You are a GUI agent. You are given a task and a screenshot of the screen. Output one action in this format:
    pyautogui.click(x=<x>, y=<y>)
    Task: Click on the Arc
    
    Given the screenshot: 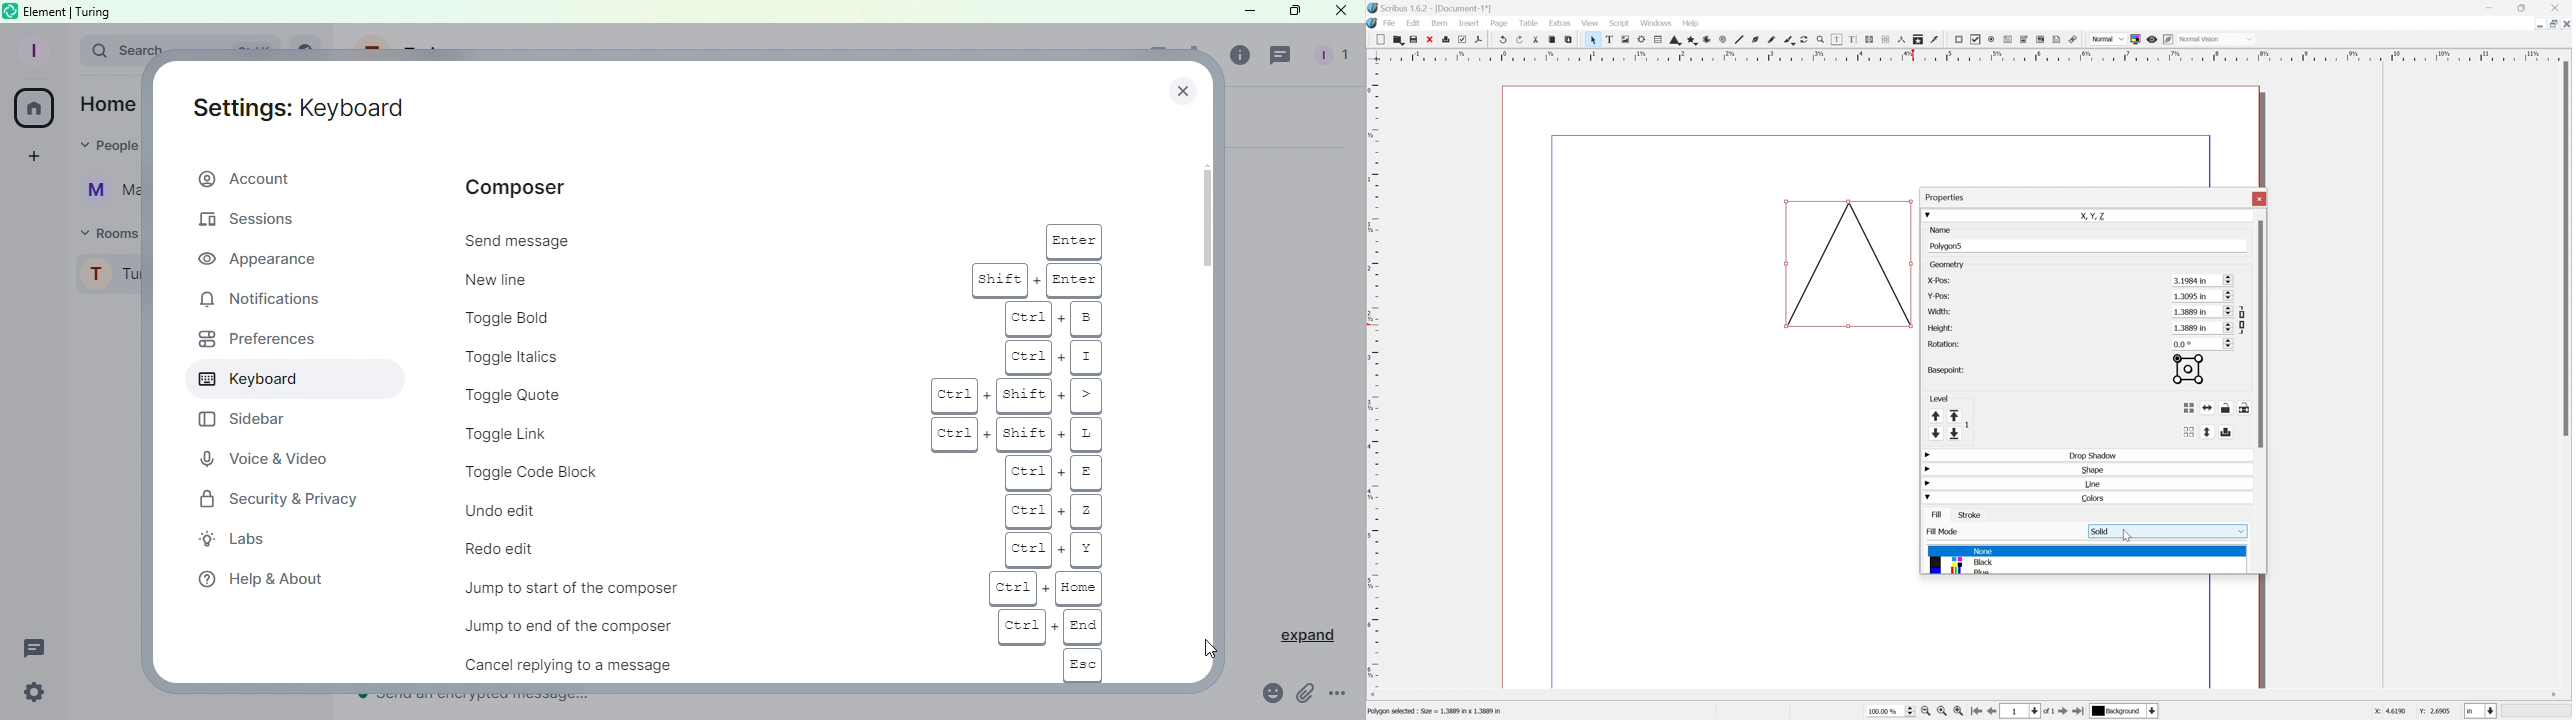 What is the action you would take?
    pyautogui.click(x=1705, y=39)
    